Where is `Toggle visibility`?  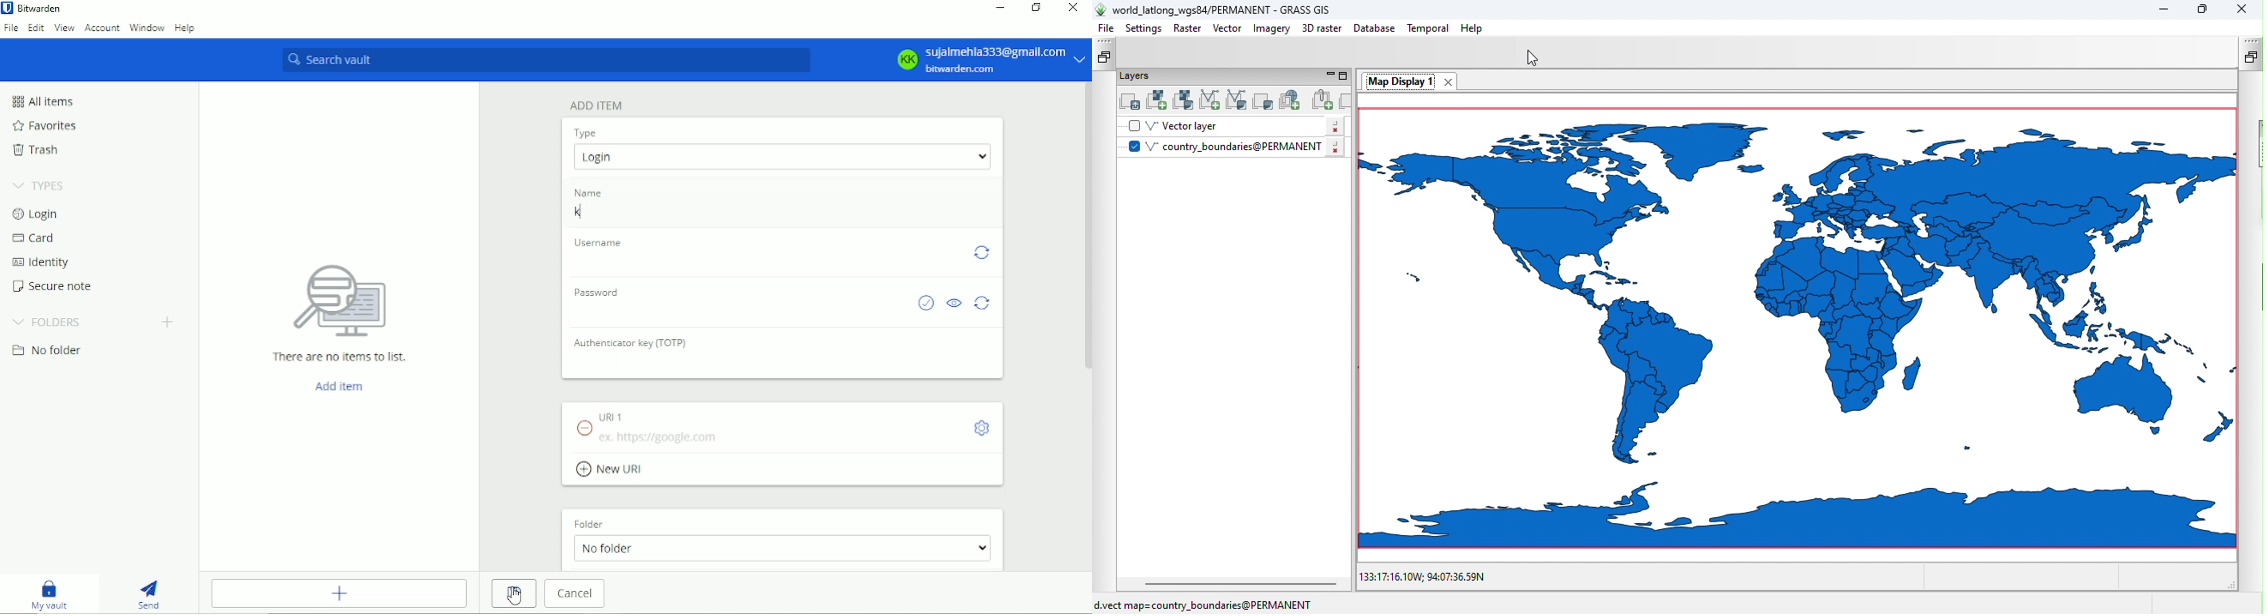
Toggle visibility is located at coordinates (954, 304).